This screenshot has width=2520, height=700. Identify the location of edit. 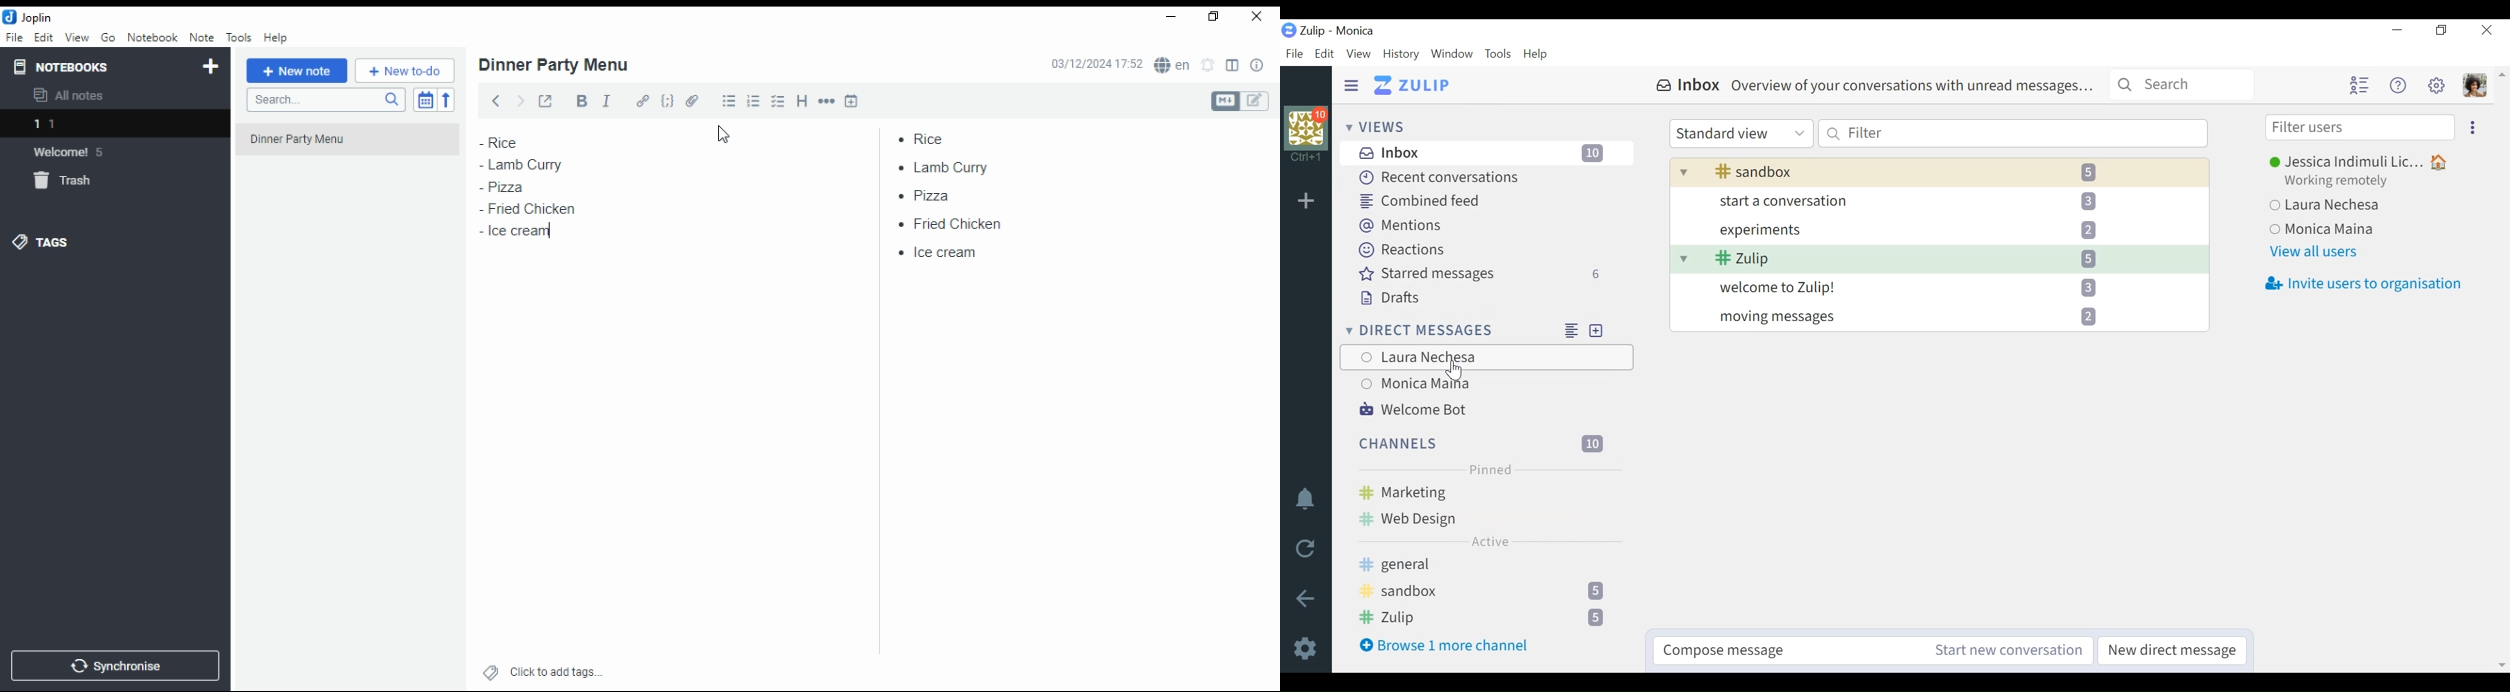
(1257, 101).